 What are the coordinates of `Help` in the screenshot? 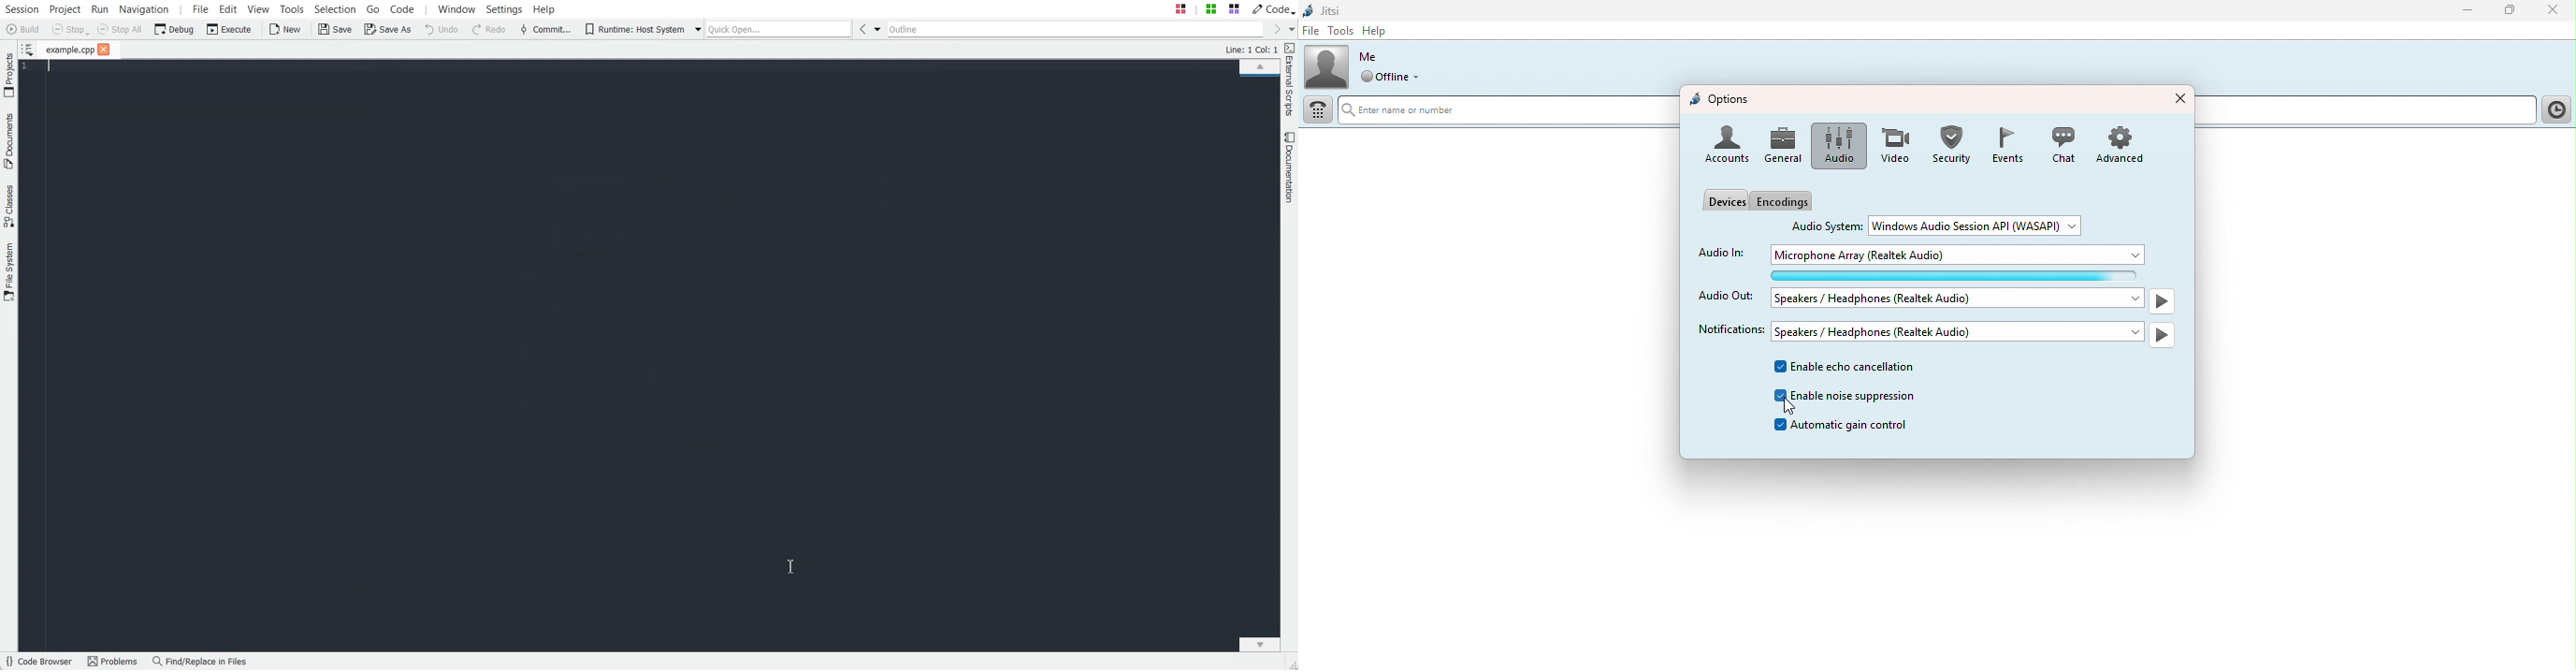 It's located at (1382, 30).